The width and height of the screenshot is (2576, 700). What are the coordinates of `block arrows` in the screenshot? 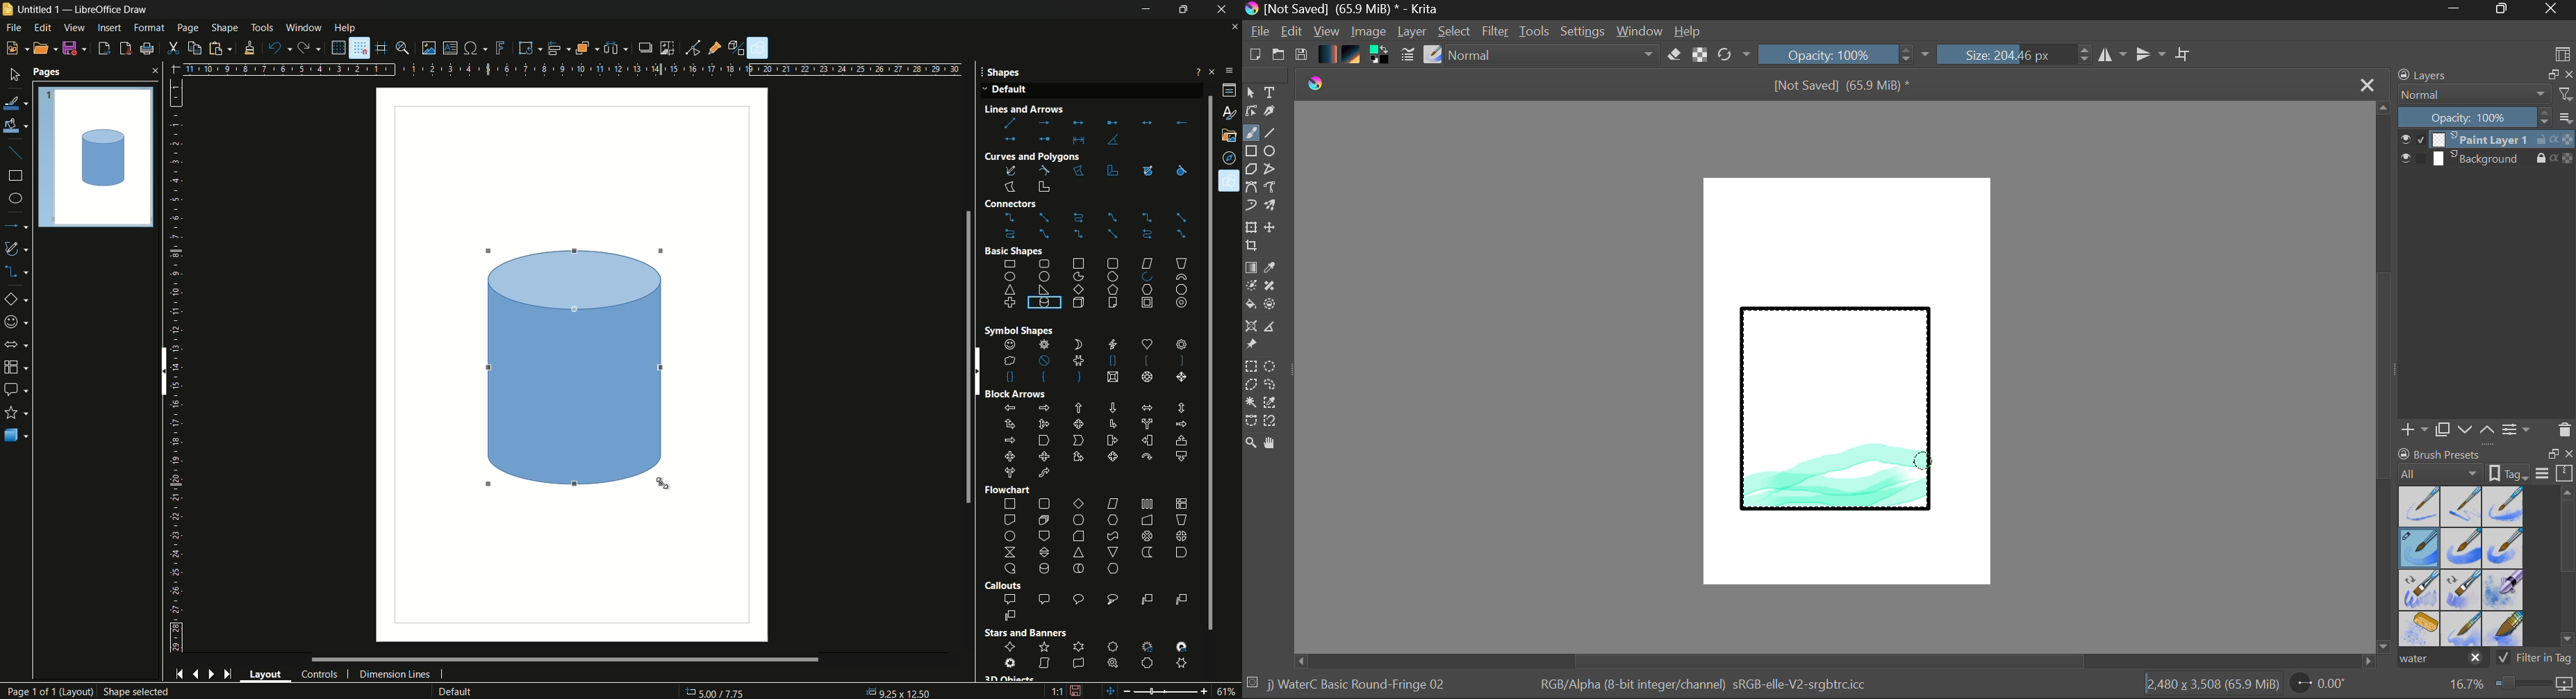 It's located at (1096, 442).